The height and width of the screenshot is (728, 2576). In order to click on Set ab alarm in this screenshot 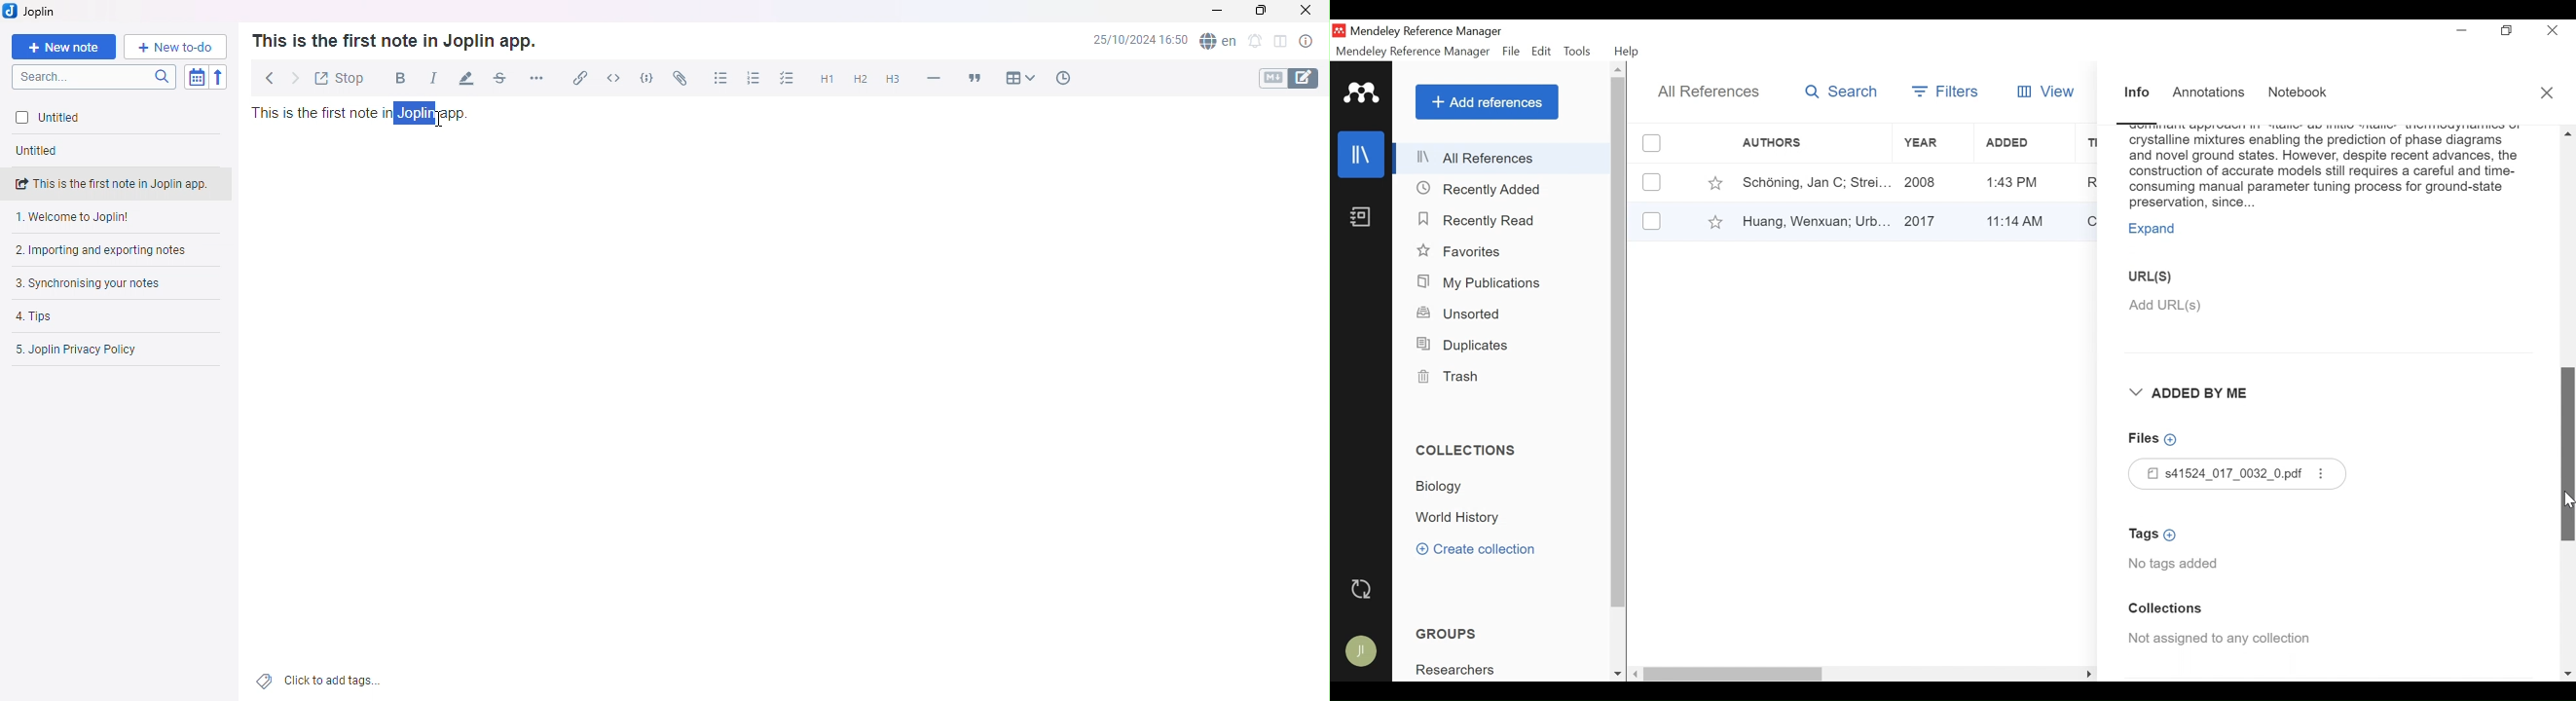, I will do `click(1254, 43)`.